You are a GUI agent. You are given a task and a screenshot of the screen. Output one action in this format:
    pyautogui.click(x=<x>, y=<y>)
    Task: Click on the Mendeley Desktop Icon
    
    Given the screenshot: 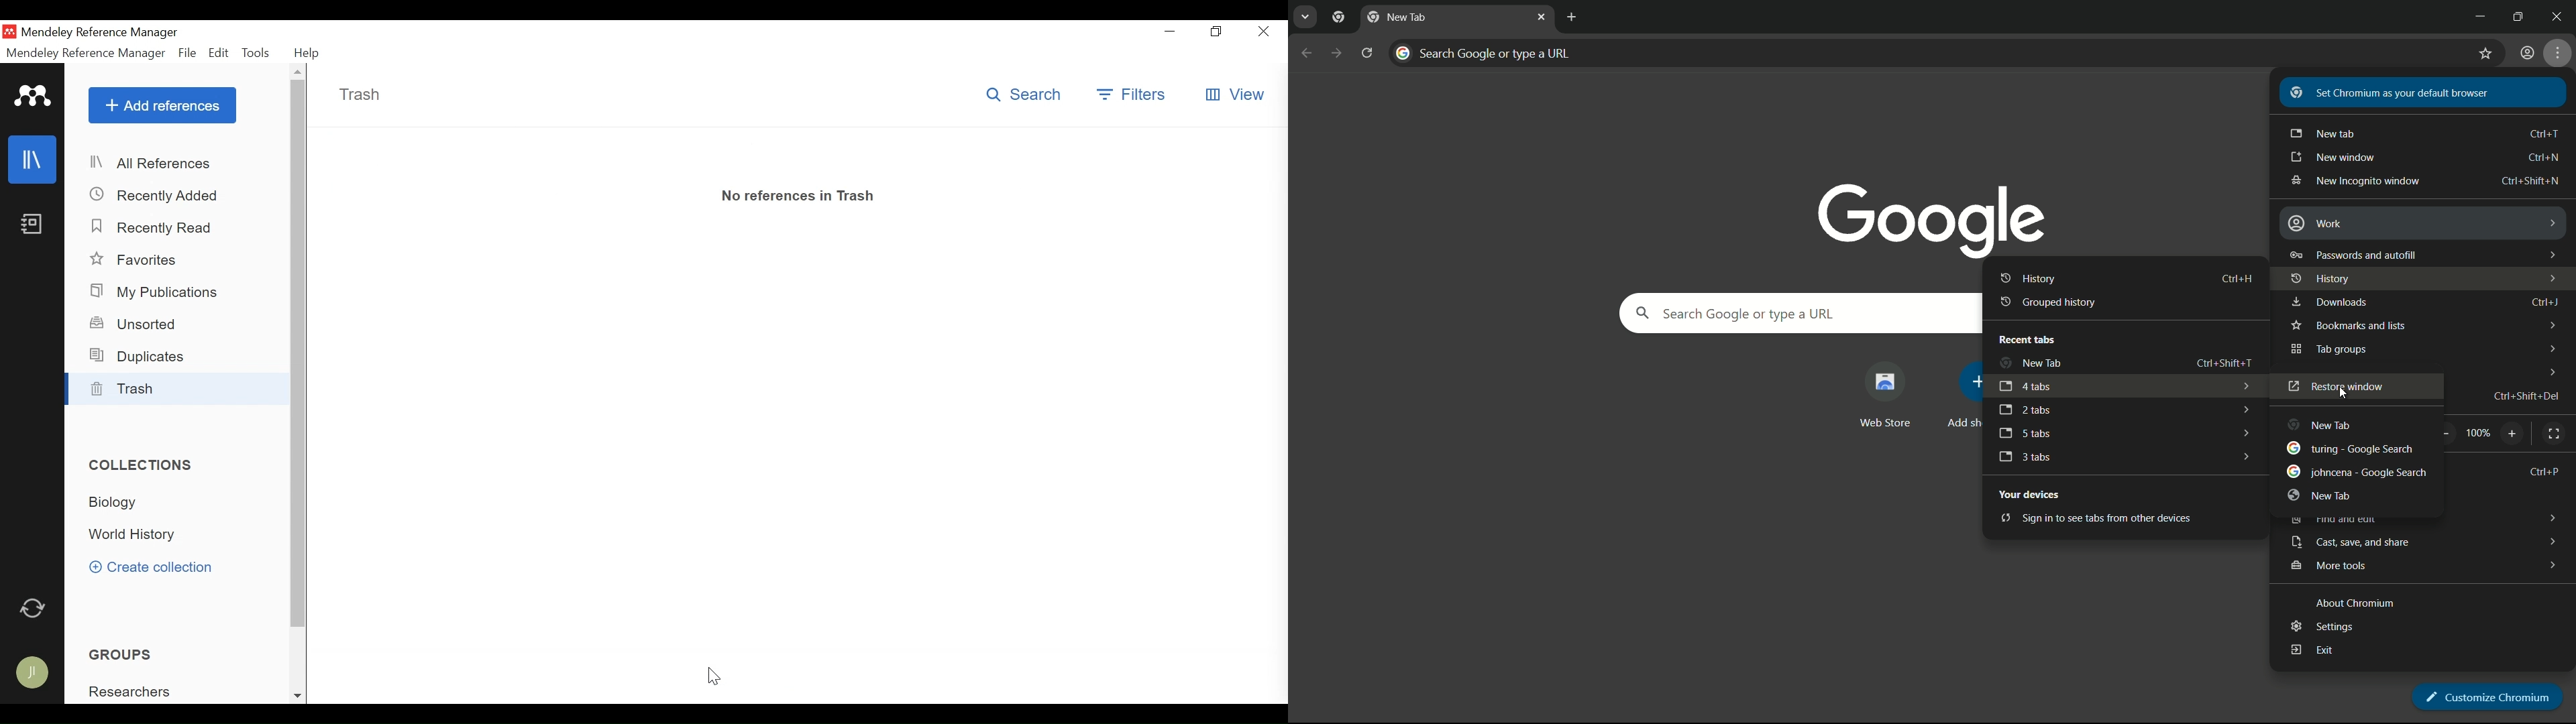 What is the action you would take?
    pyautogui.click(x=9, y=32)
    